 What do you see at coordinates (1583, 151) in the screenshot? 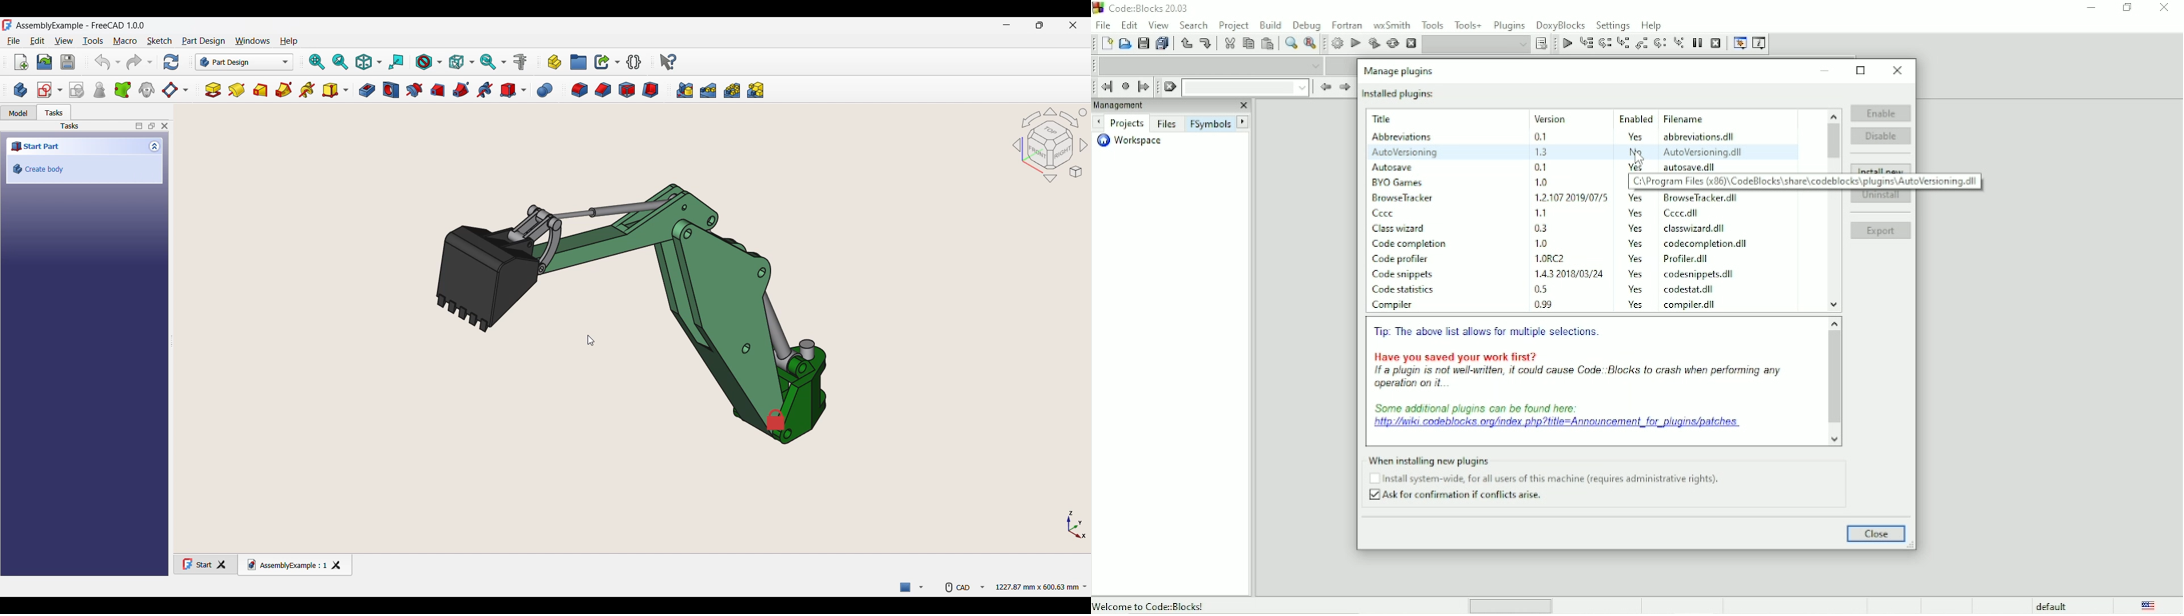
I see `selected plugin ` at bounding box center [1583, 151].